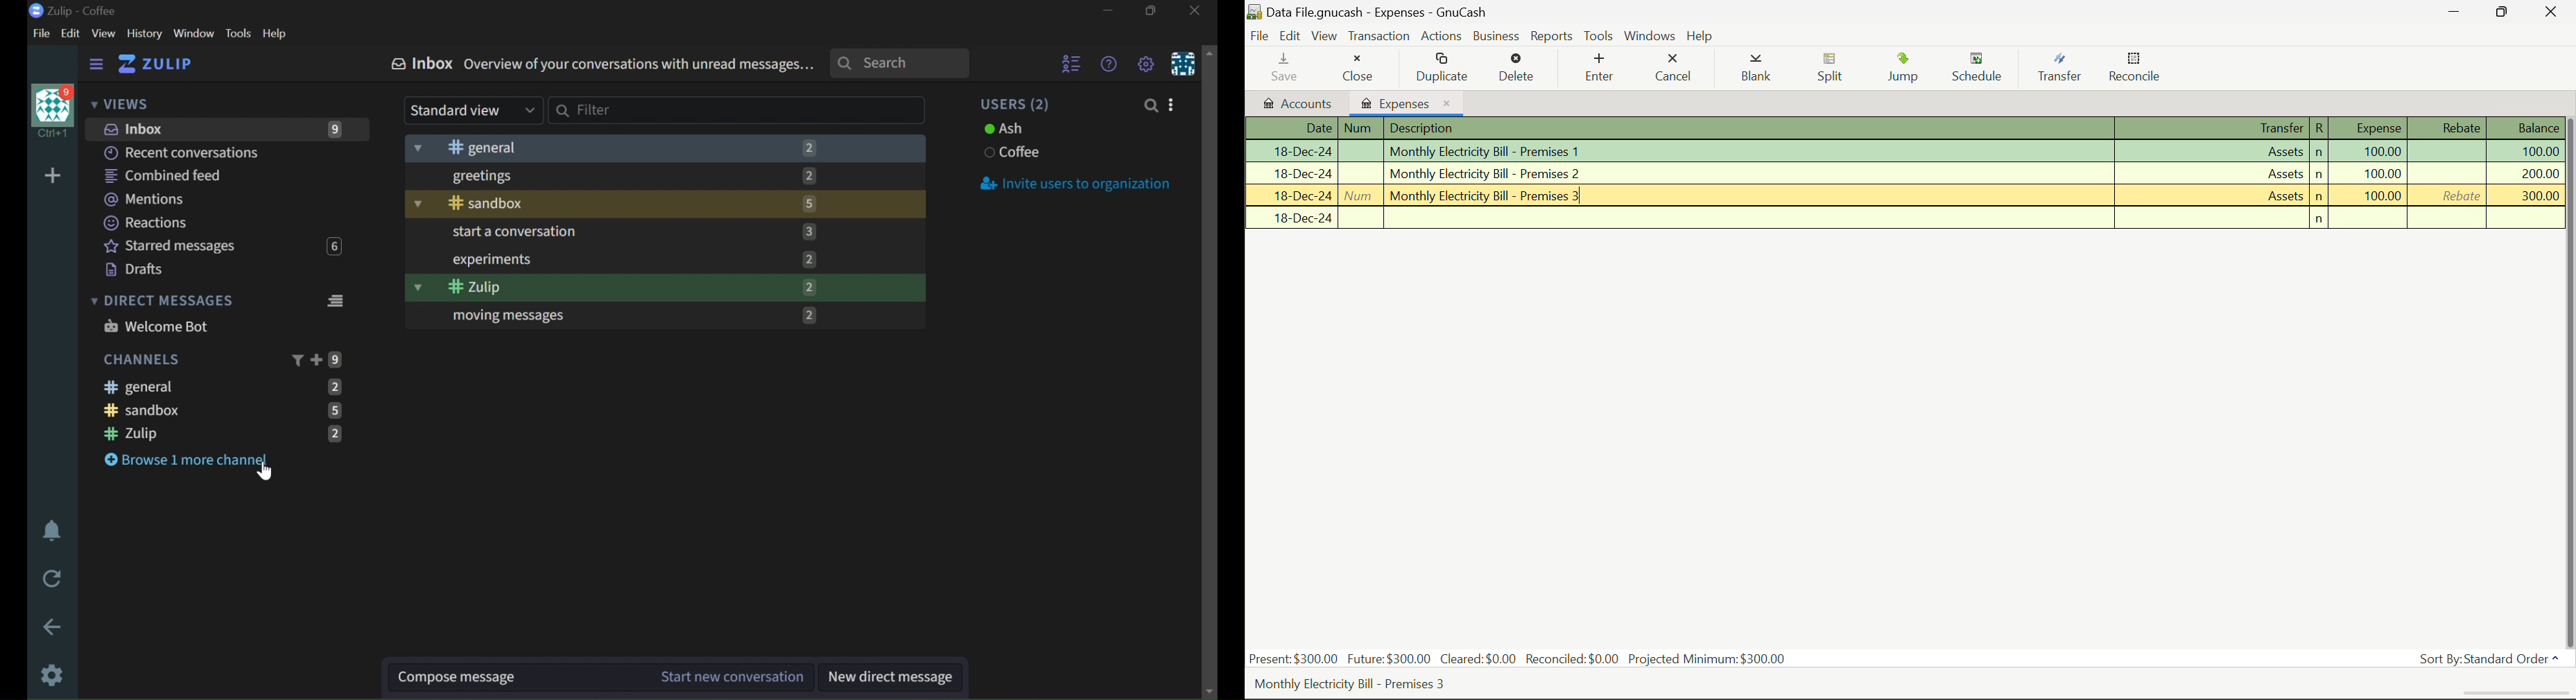 Image resolution: width=2576 pixels, height=700 pixels. I want to click on PERSONAL MENU, so click(1183, 63).